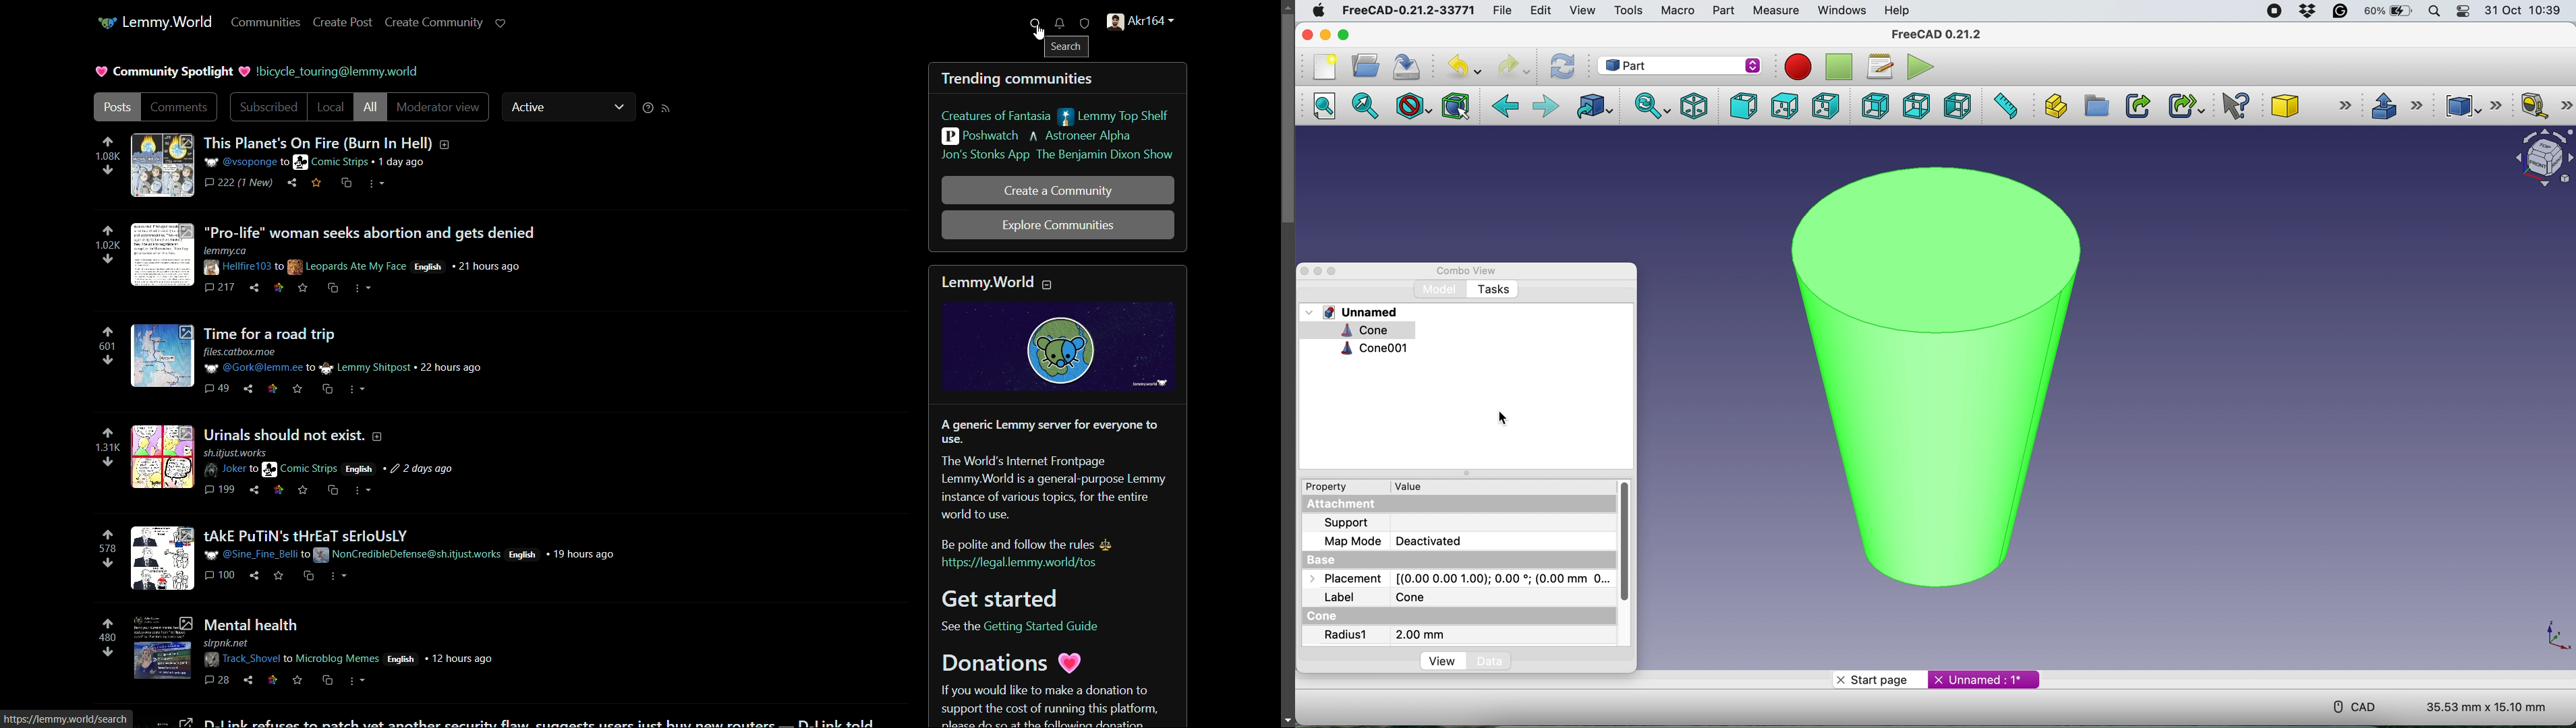  I want to click on go to linked object, so click(1592, 108).